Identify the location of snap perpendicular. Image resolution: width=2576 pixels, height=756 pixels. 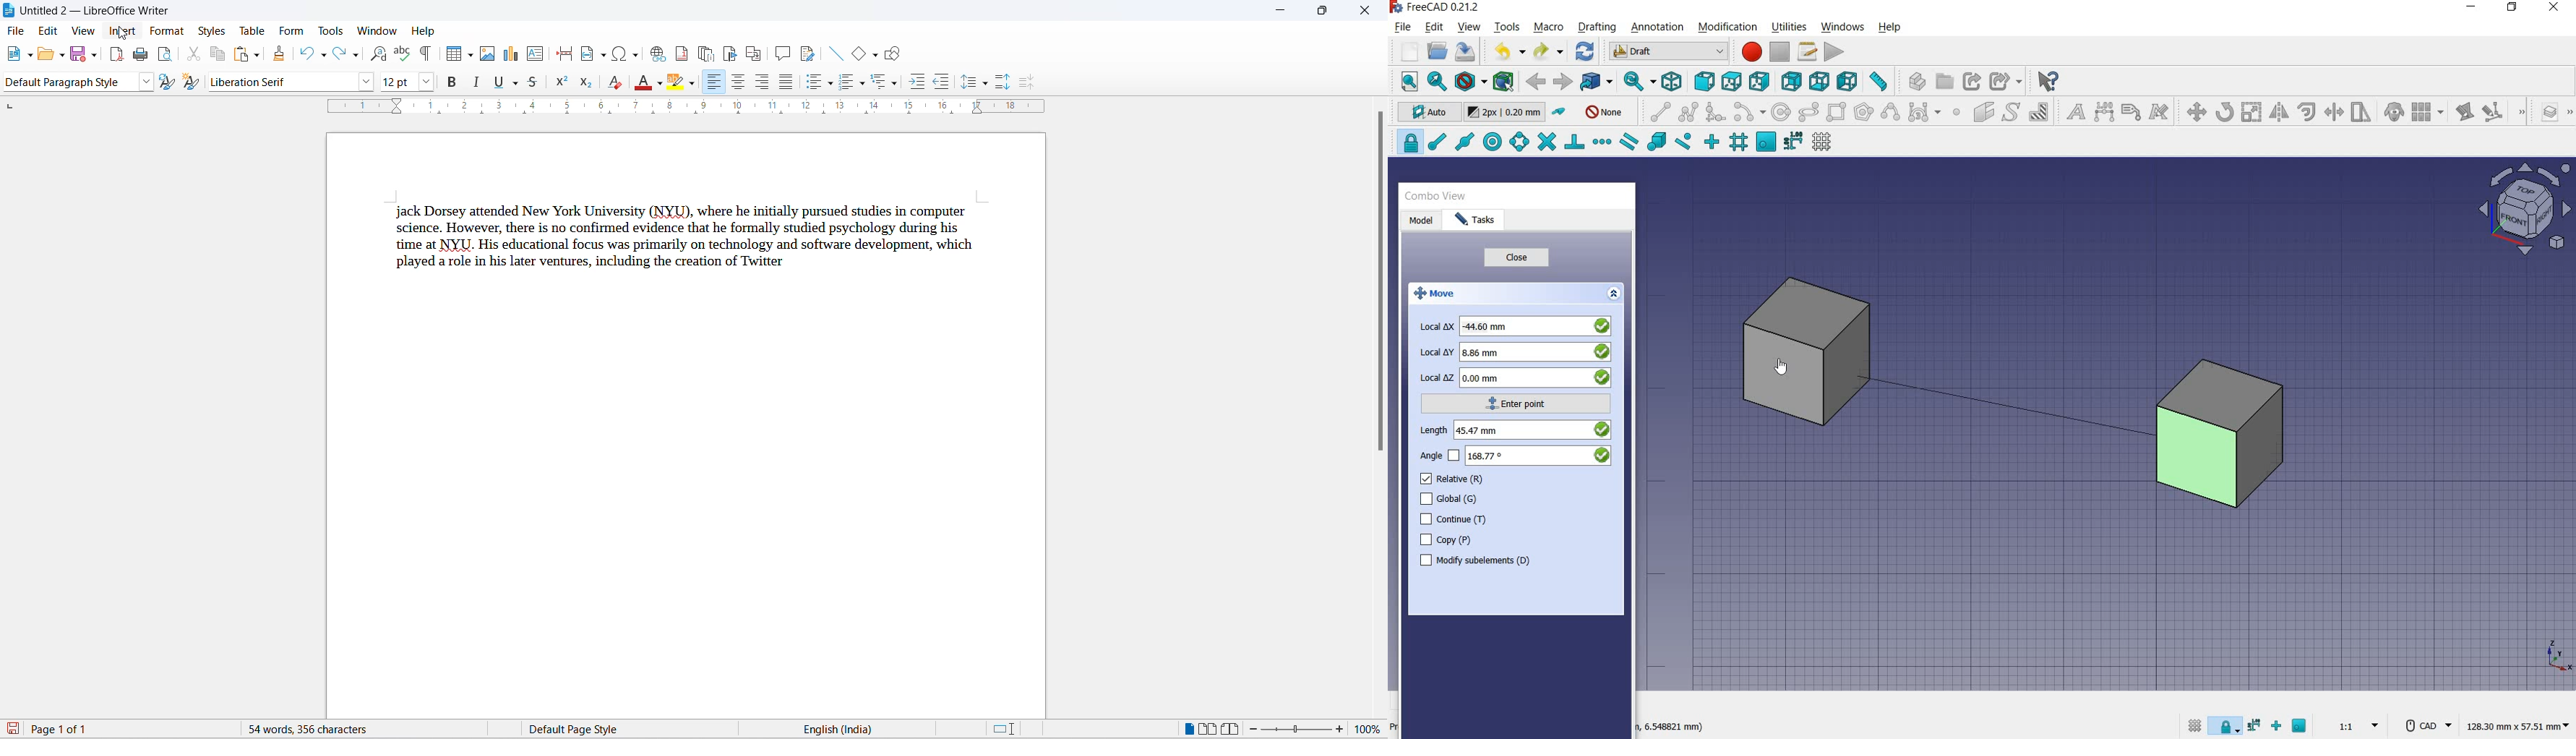
(1575, 142).